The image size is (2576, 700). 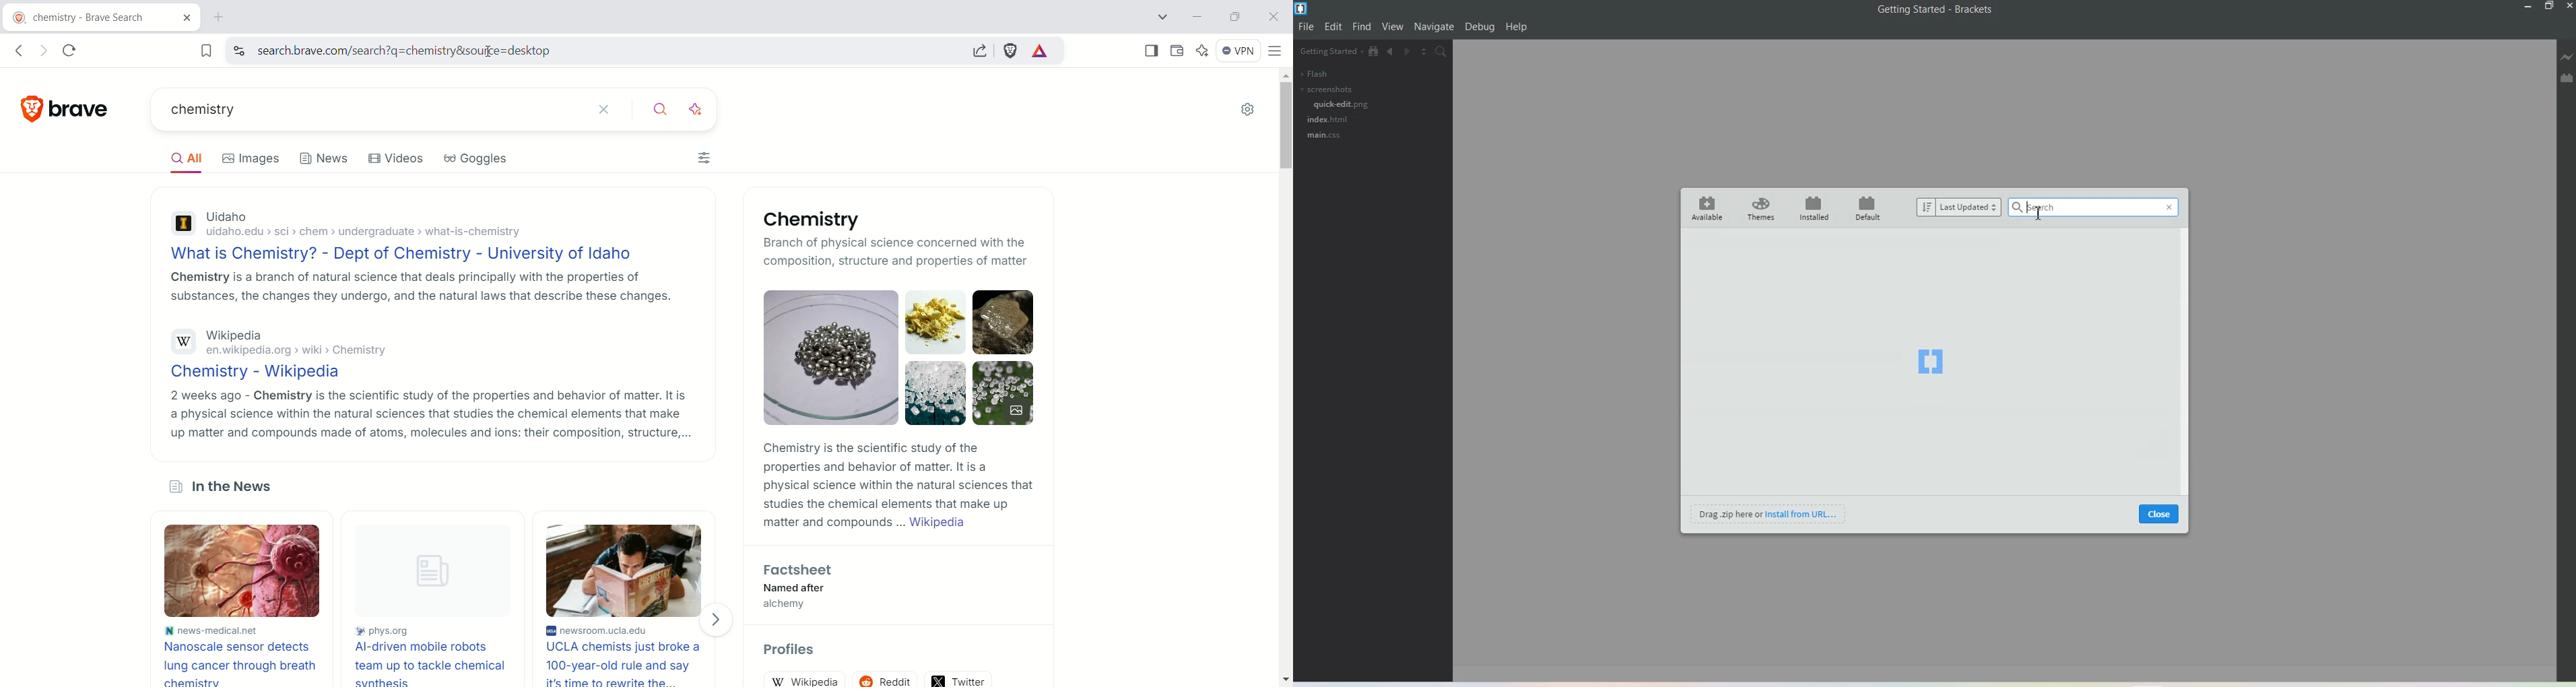 What do you see at coordinates (1769, 513) in the screenshot?
I see `Install from URL` at bounding box center [1769, 513].